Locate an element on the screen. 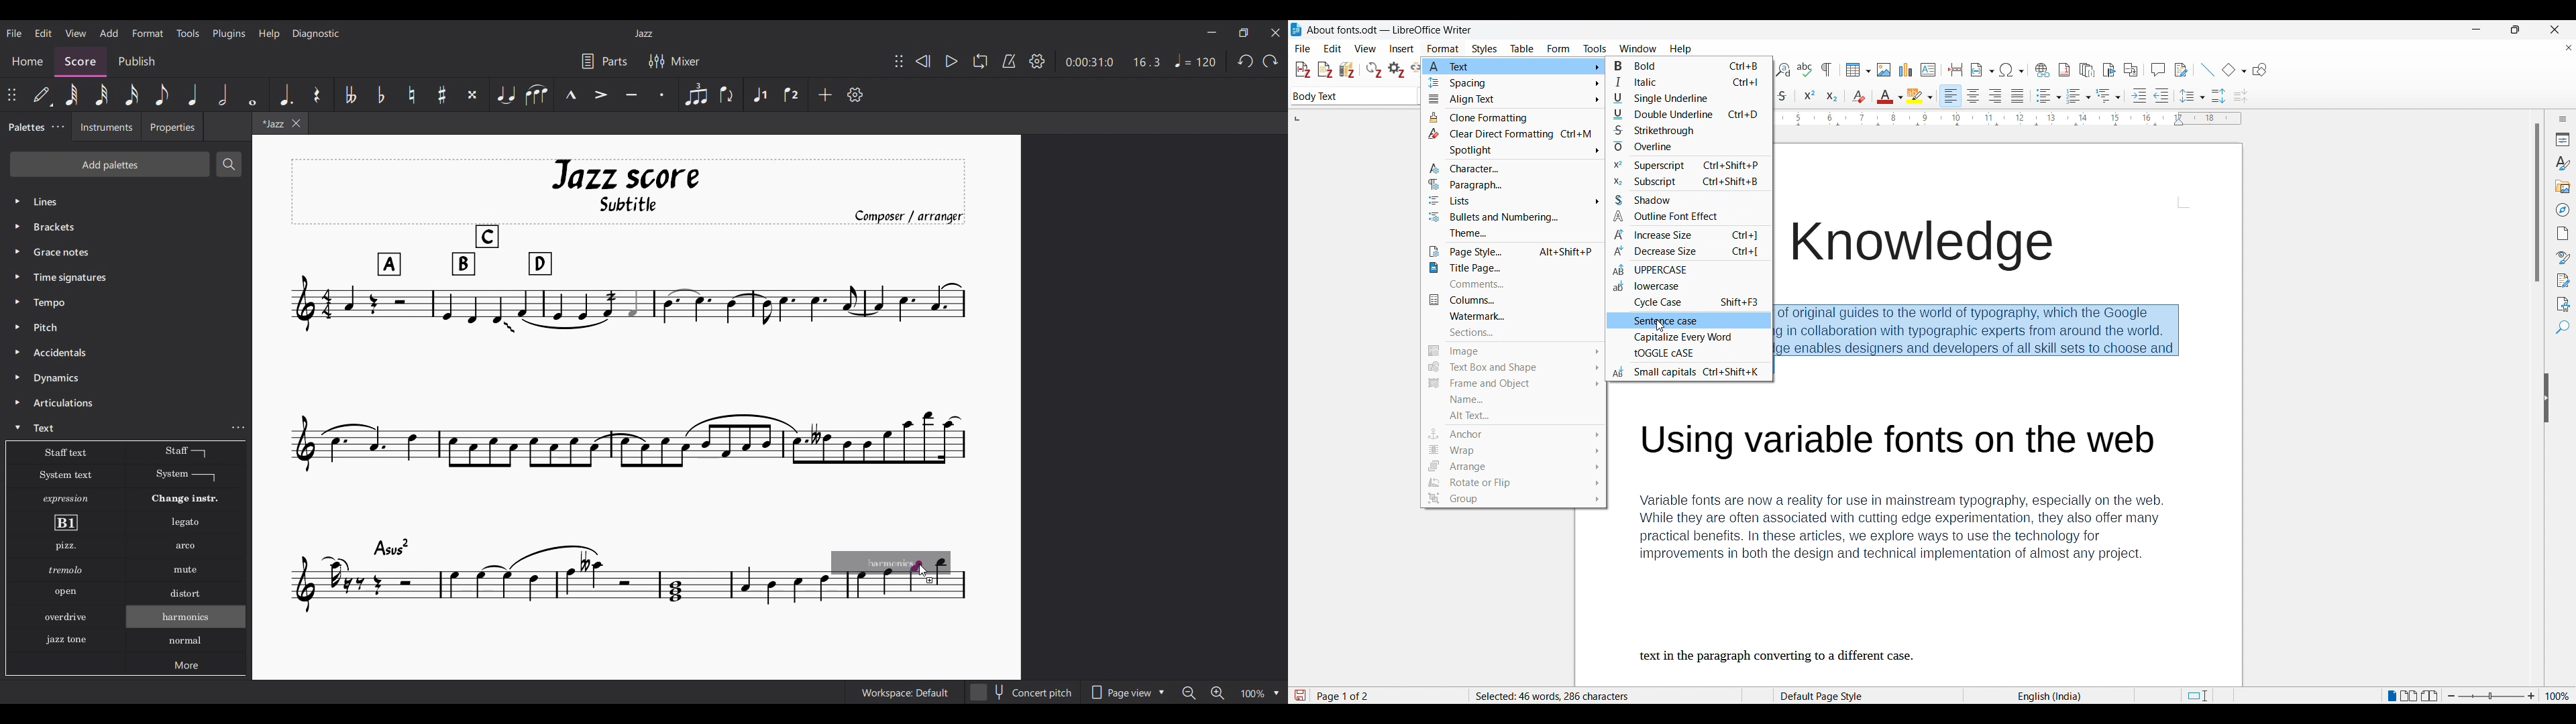 The width and height of the screenshot is (2576, 728). Sections is located at coordinates (1507, 332).